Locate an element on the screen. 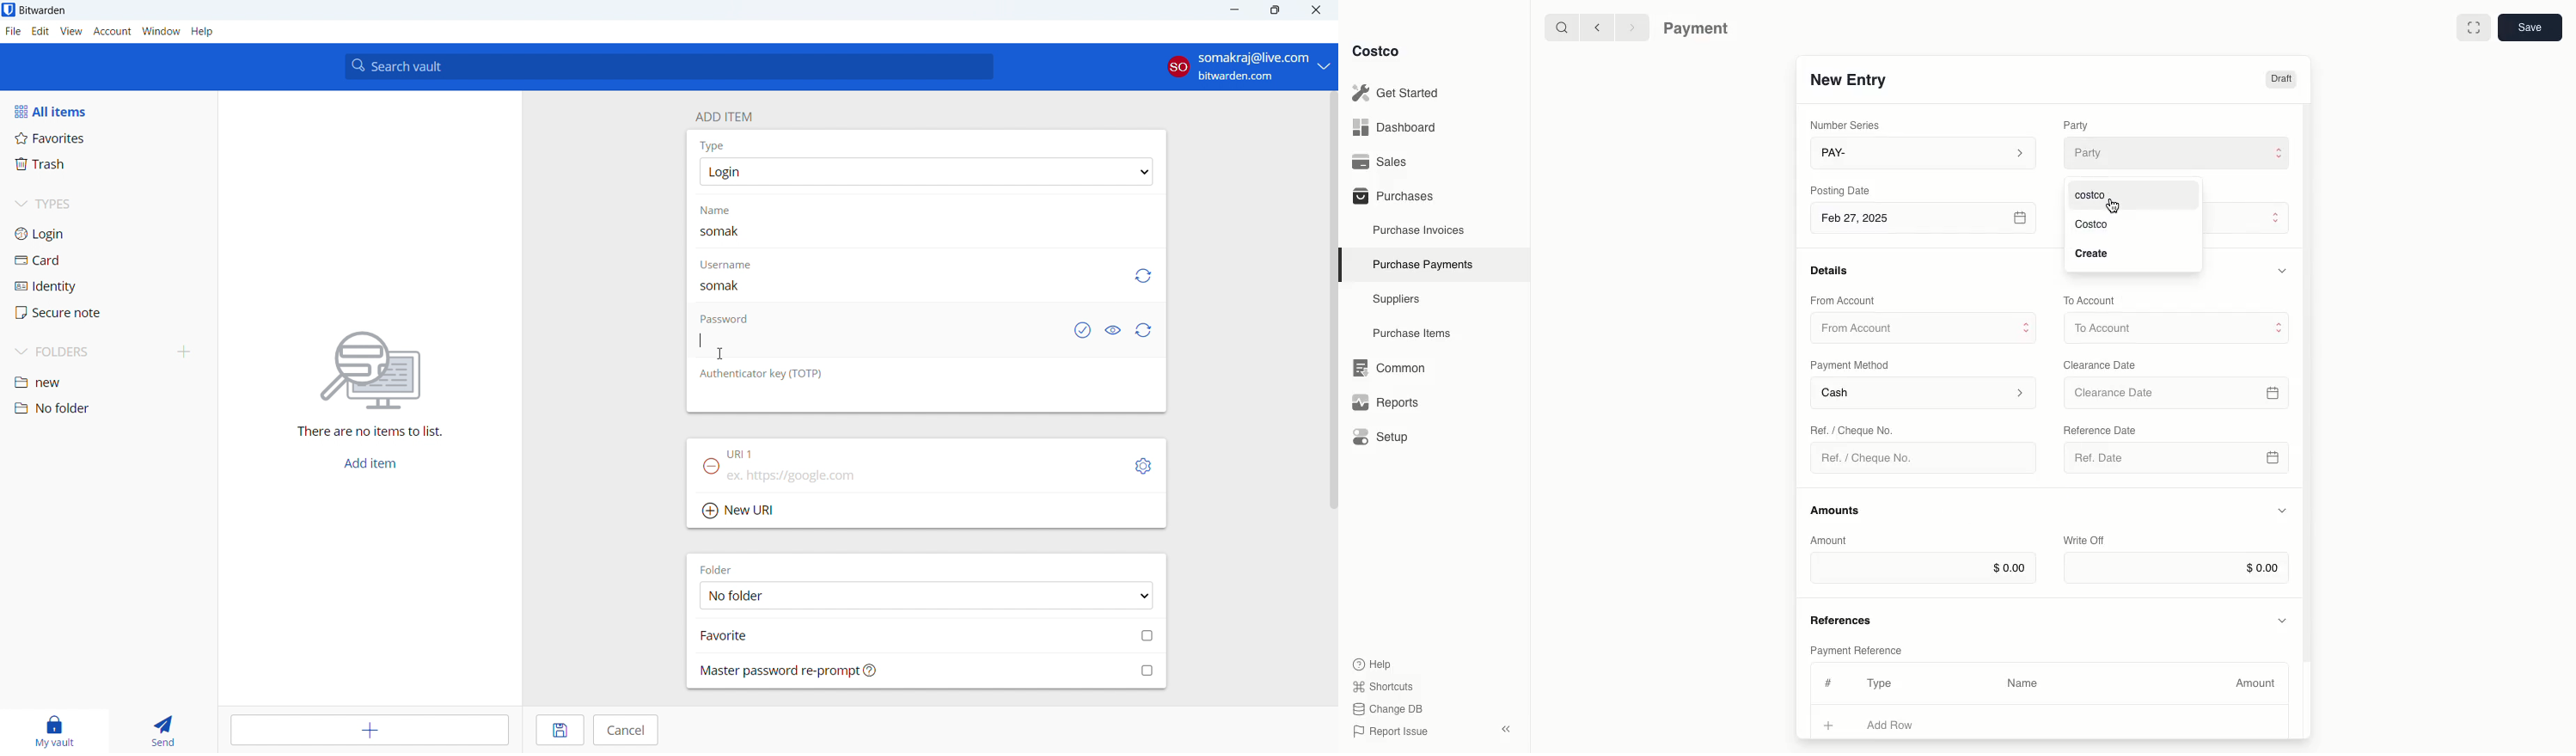 The image size is (2576, 756). Help is located at coordinates (1372, 663).